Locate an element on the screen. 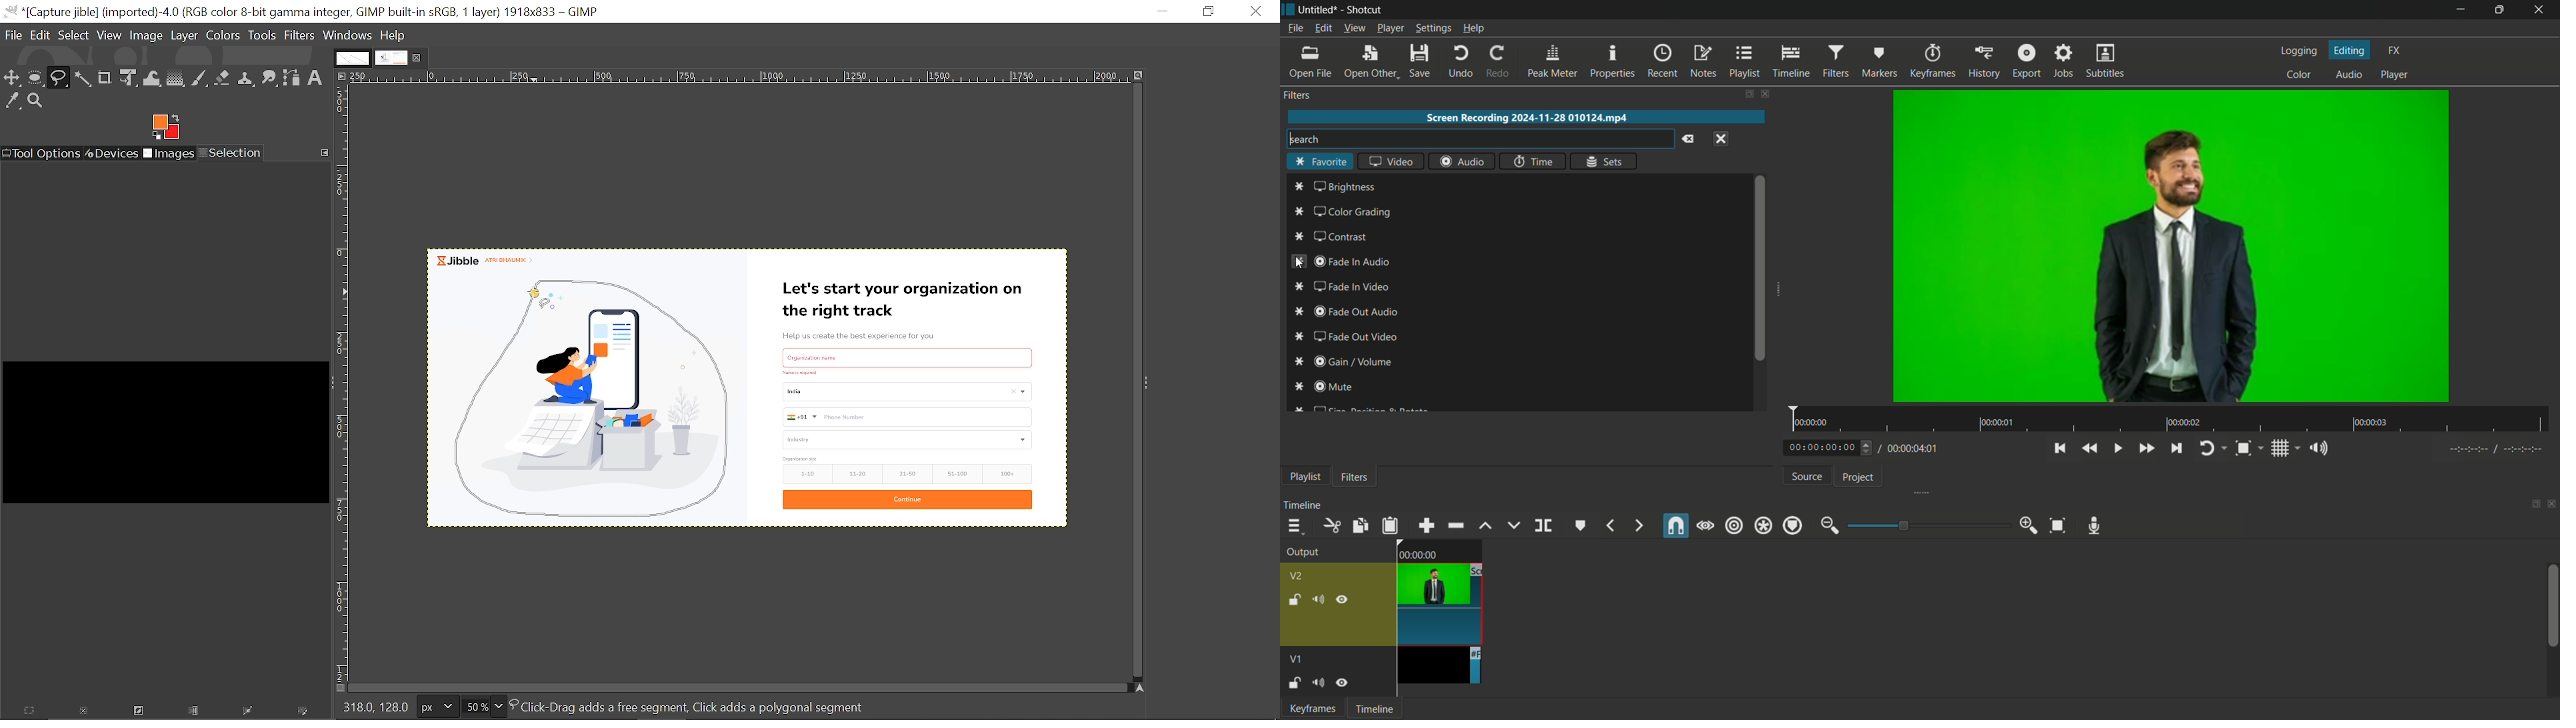 This screenshot has width=2576, height=728. gain/volume is located at coordinates (1343, 363).